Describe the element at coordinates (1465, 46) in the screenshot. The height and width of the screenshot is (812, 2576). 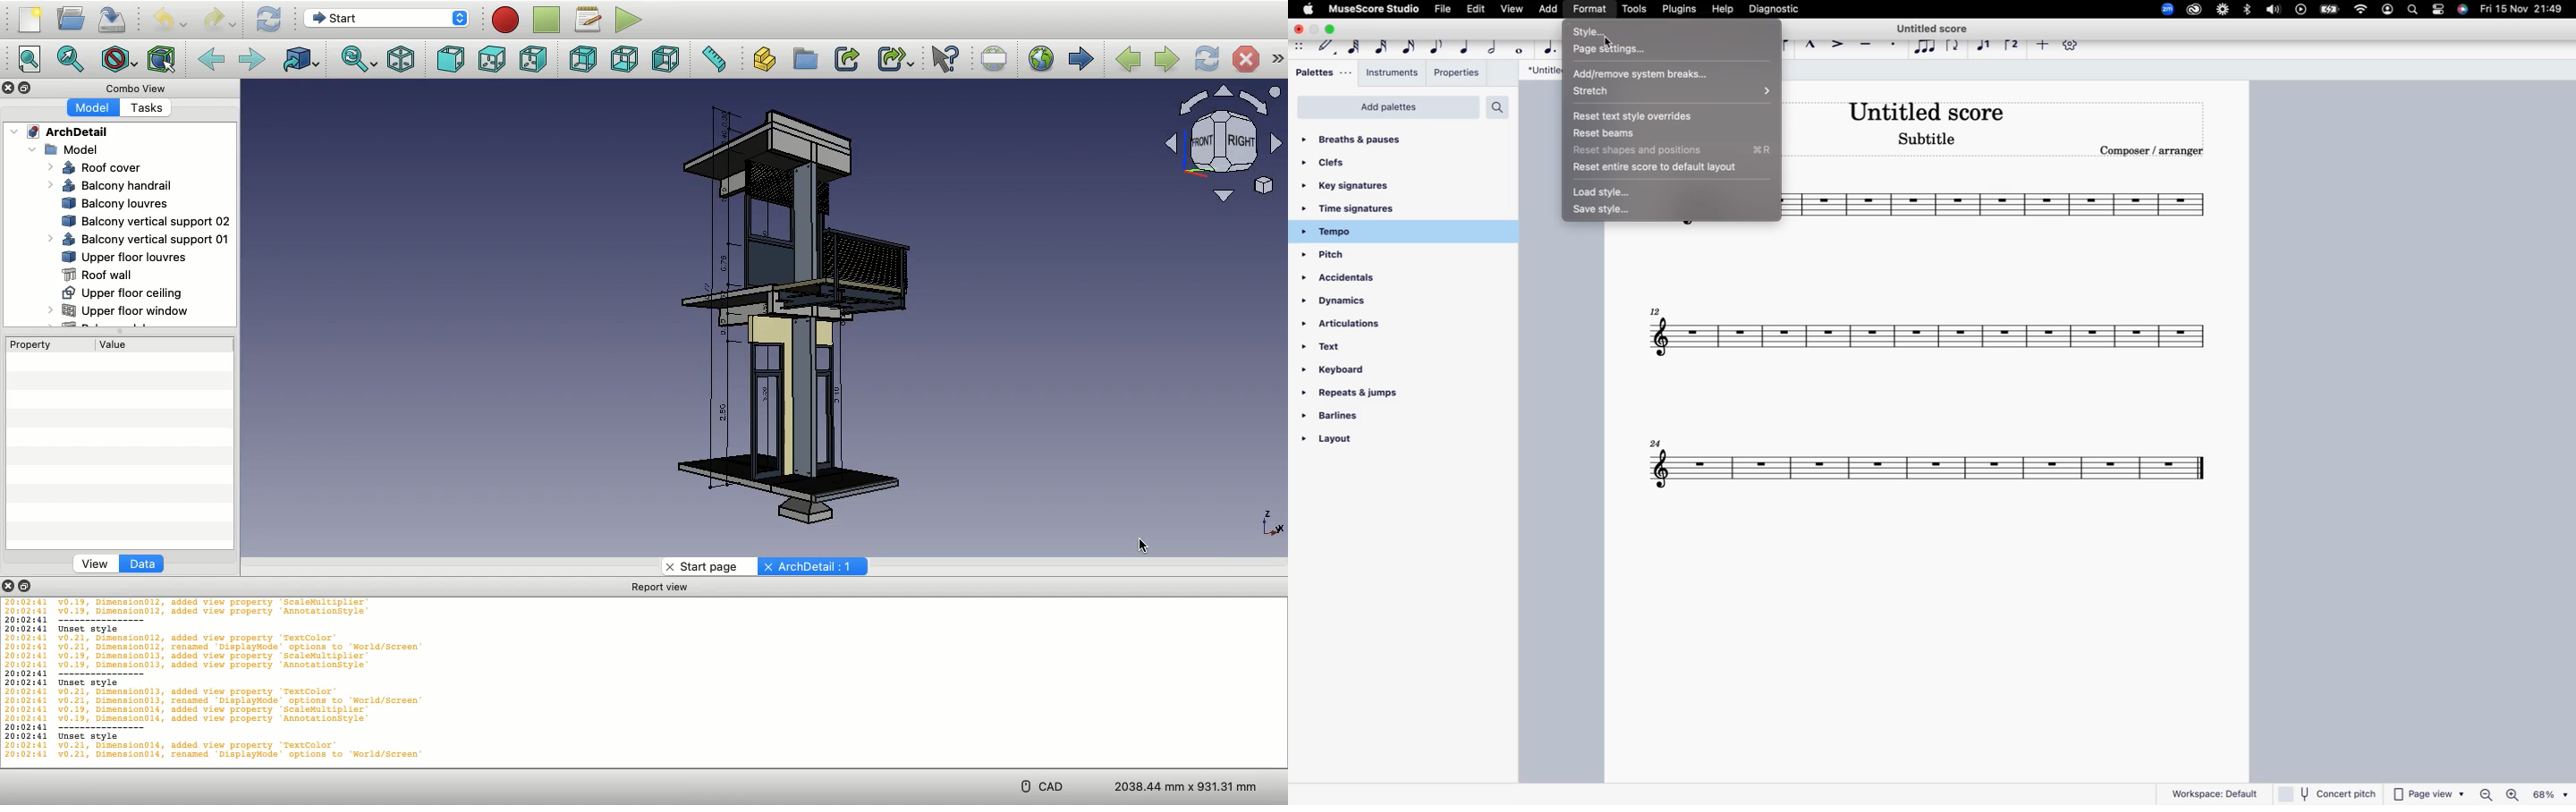
I see `quarter note` at that location.